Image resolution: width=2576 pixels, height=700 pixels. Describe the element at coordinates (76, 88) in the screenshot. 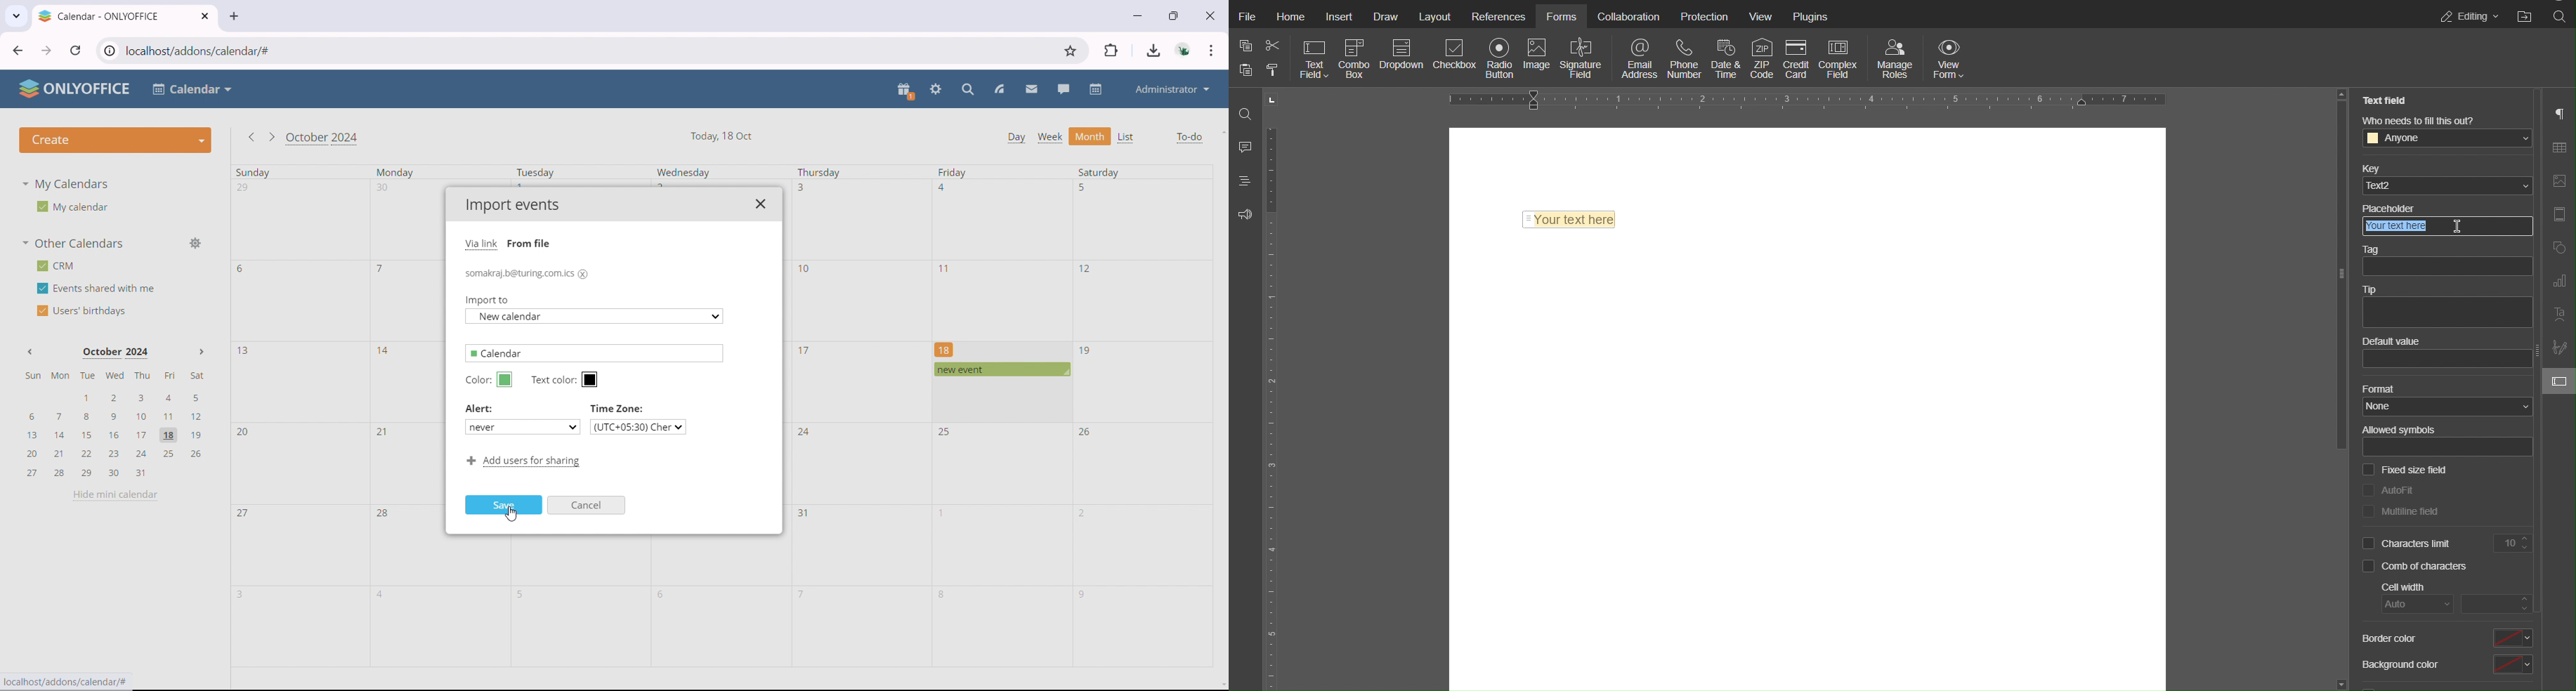

I see `ONLYOFFICE` at that location.